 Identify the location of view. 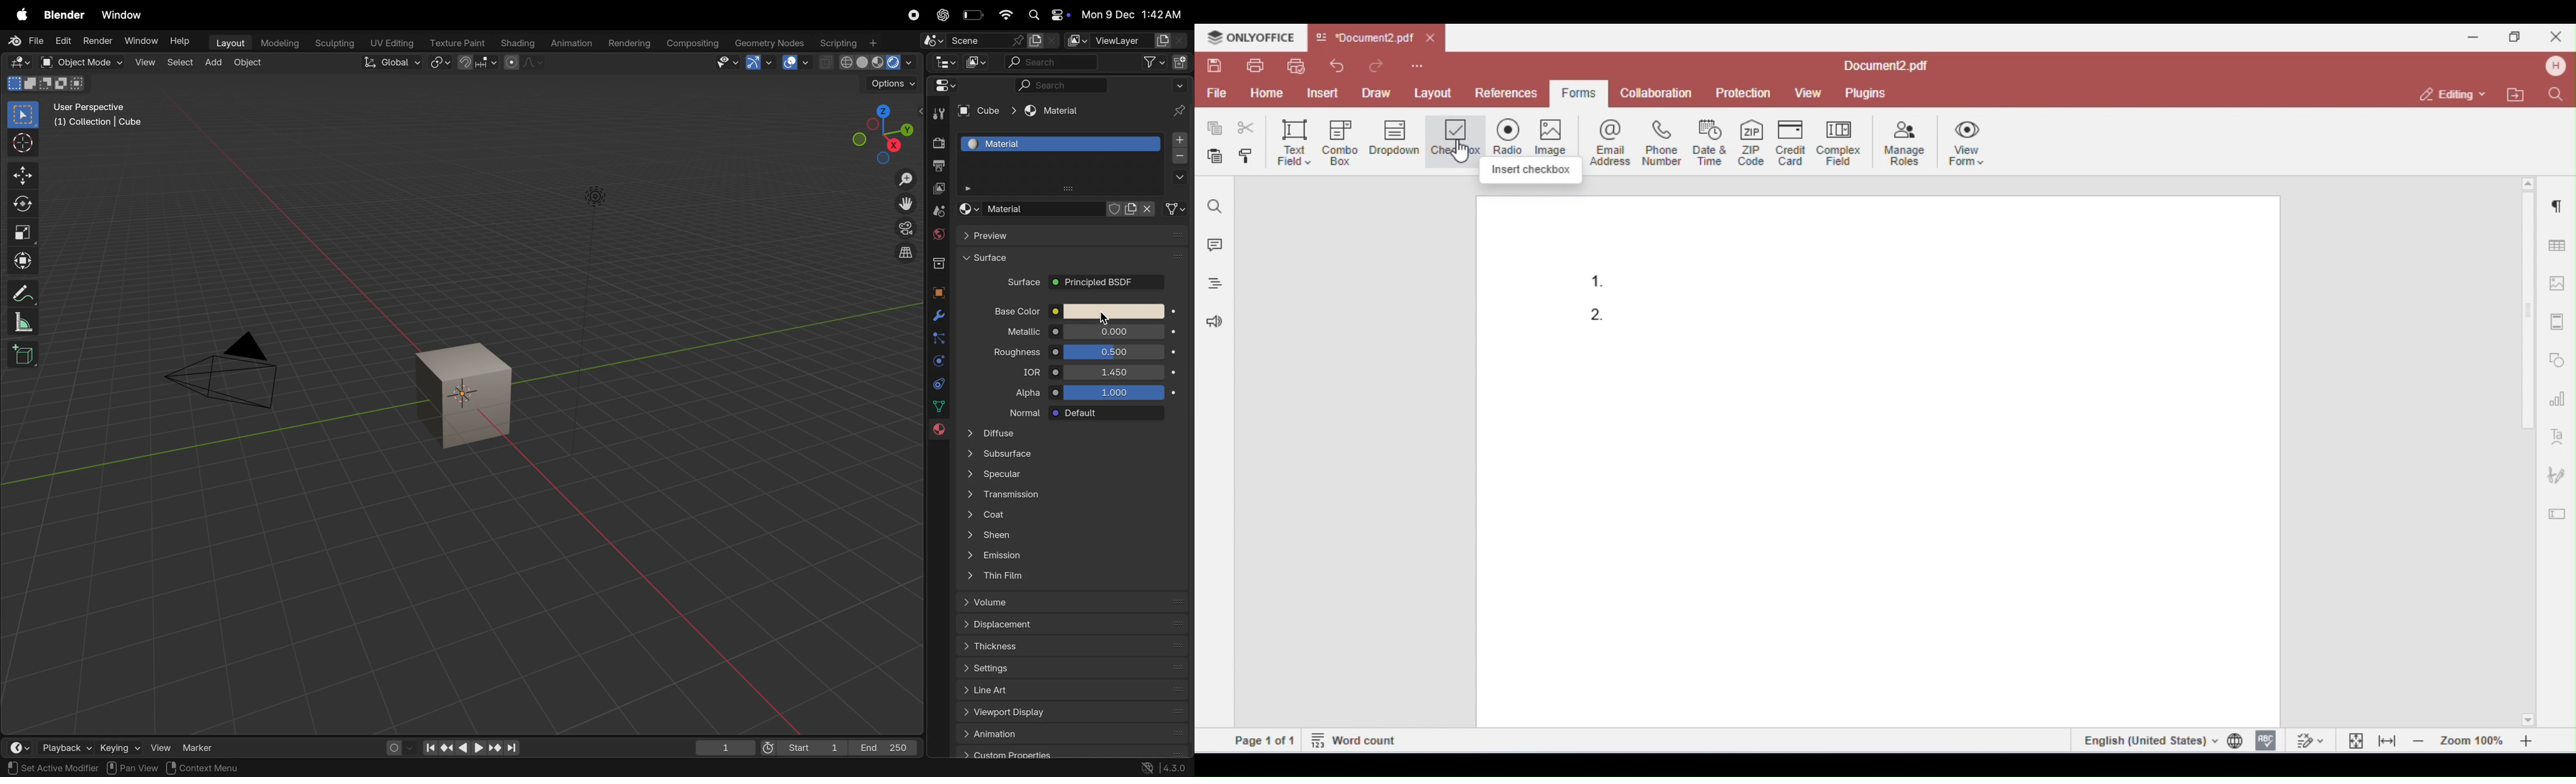
(155, 747).